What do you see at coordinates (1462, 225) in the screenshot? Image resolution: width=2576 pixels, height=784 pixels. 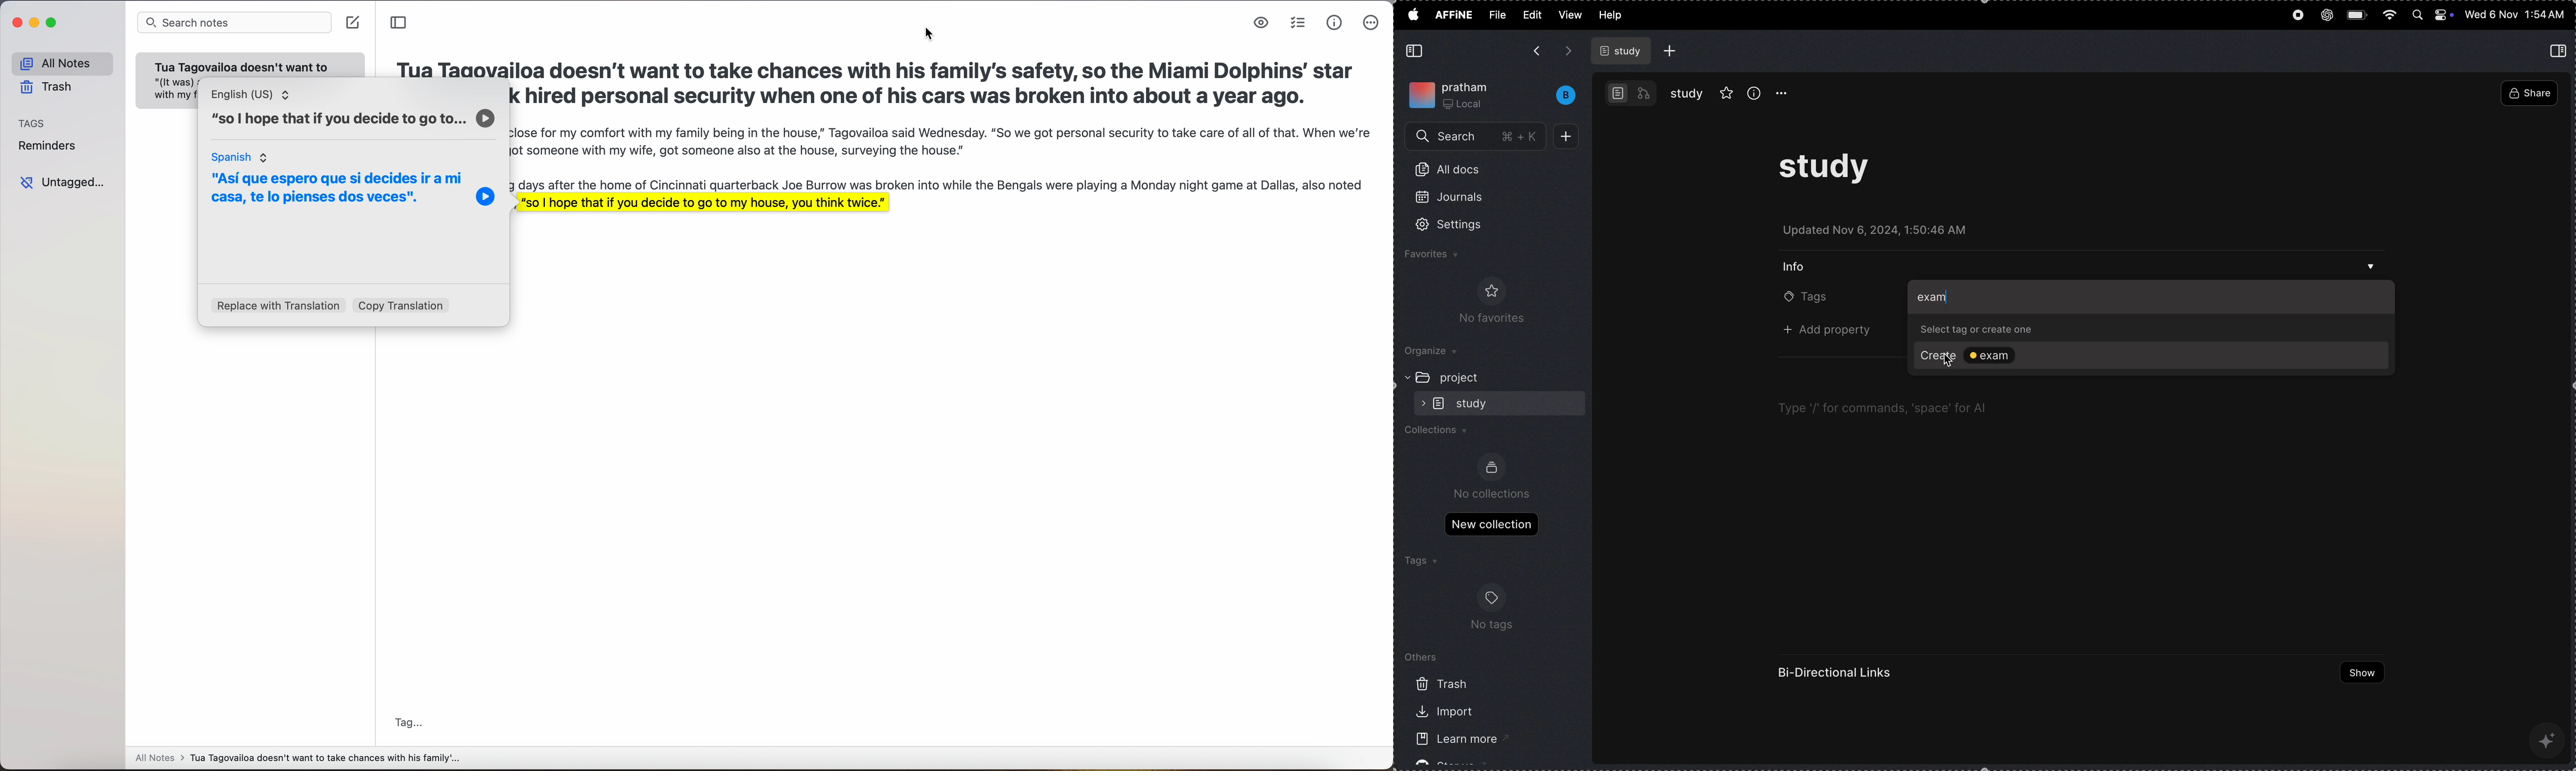 I see `settings` at bounding box center [1462, 225].